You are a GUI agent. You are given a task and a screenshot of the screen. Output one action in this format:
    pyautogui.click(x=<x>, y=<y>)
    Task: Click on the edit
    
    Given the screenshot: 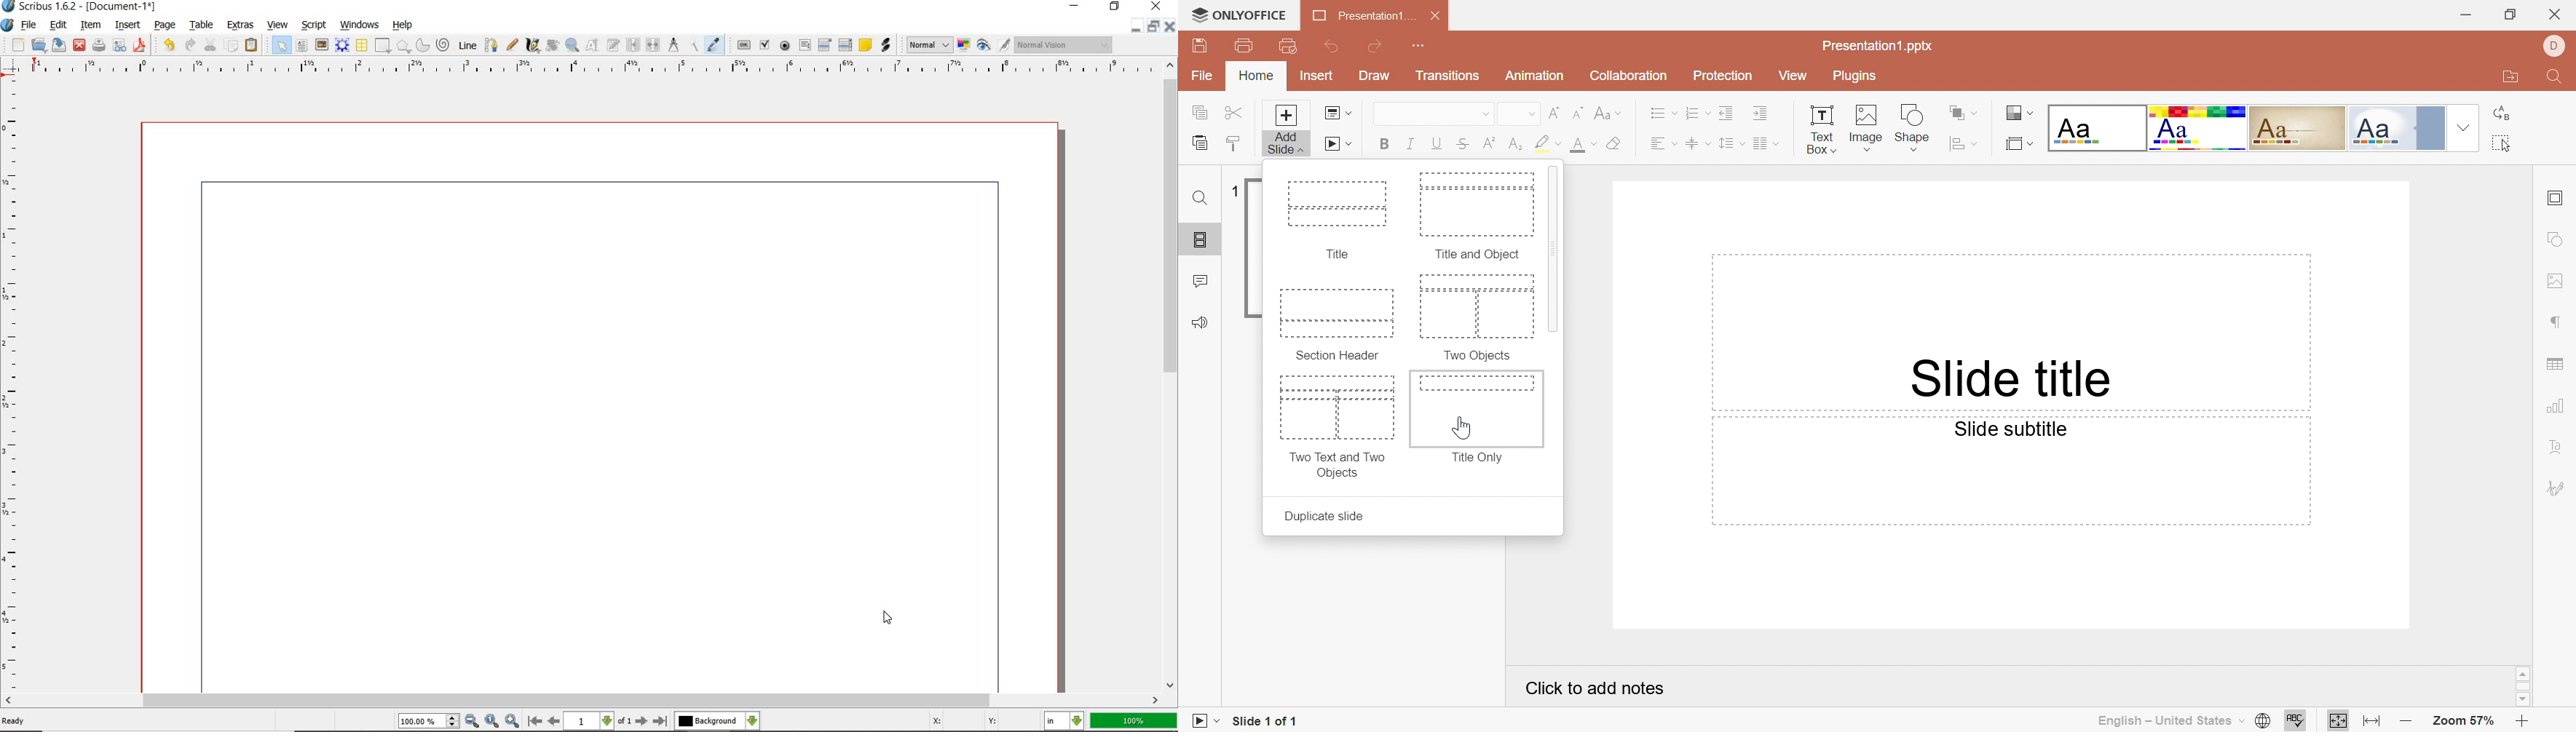 What is the action you would take?
    pyautogui.click(x=60, y=25)
    